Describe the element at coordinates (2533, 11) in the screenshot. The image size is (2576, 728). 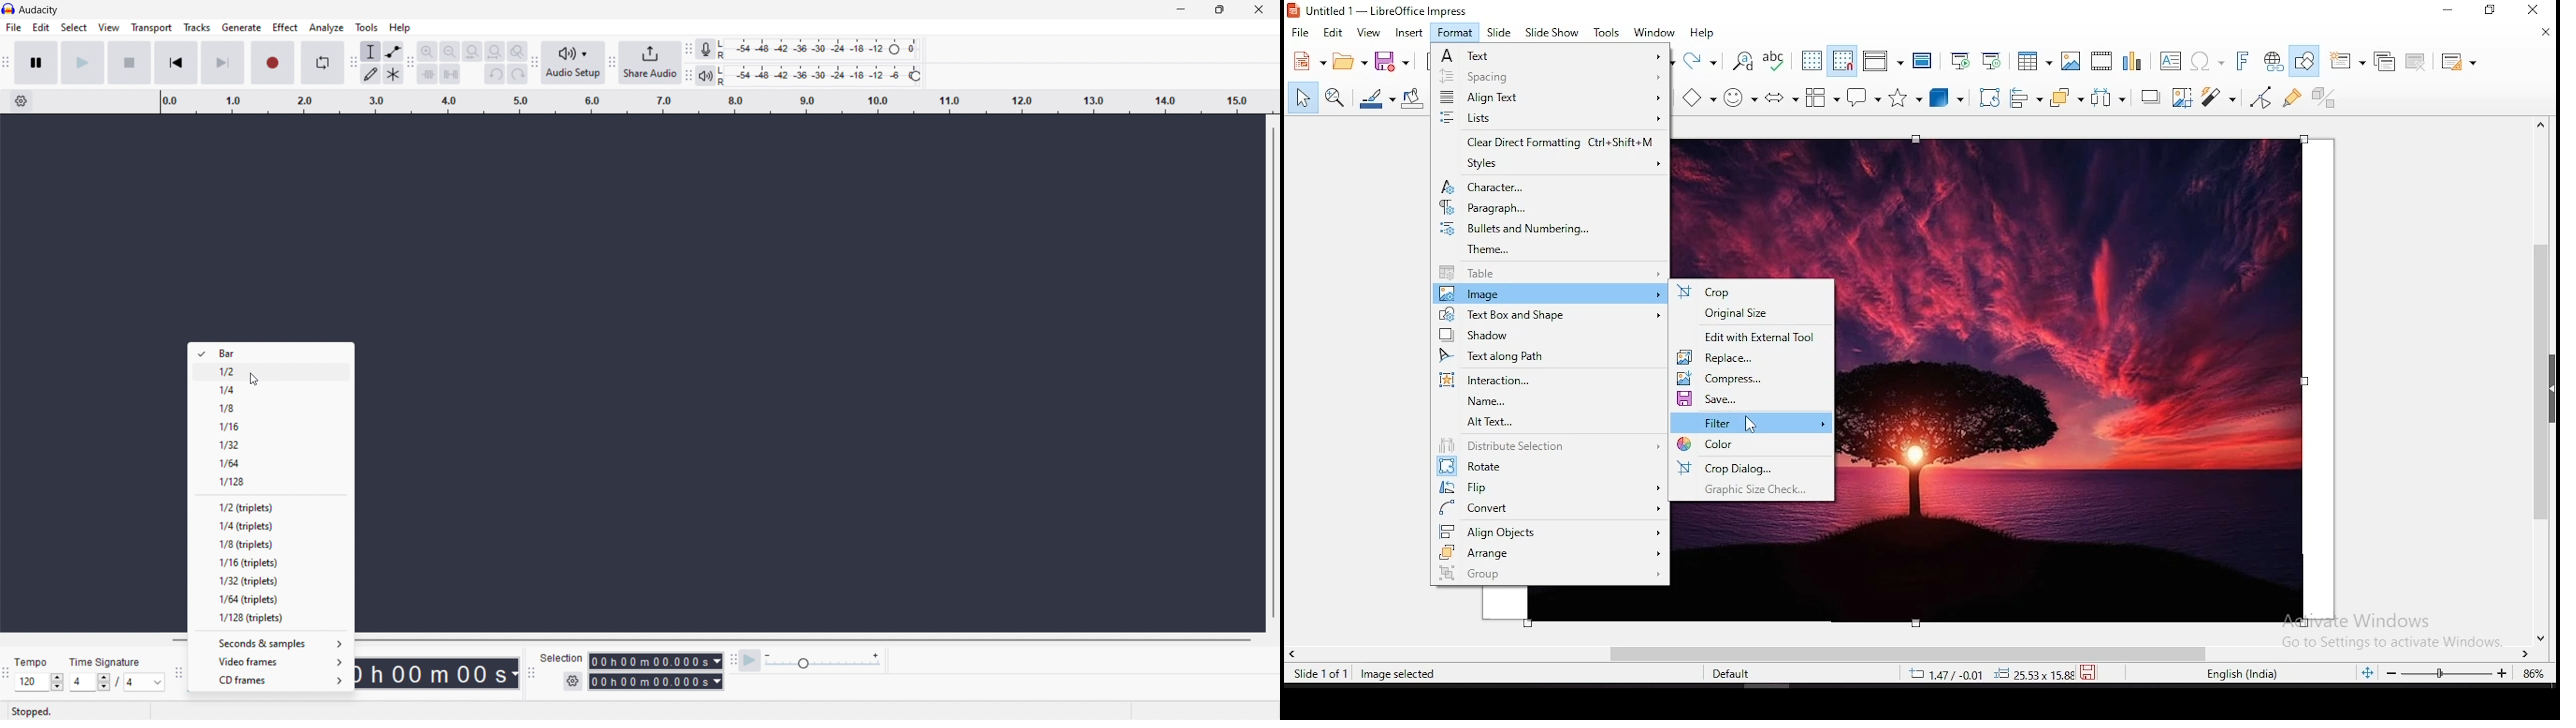
I see `close window` at that location.